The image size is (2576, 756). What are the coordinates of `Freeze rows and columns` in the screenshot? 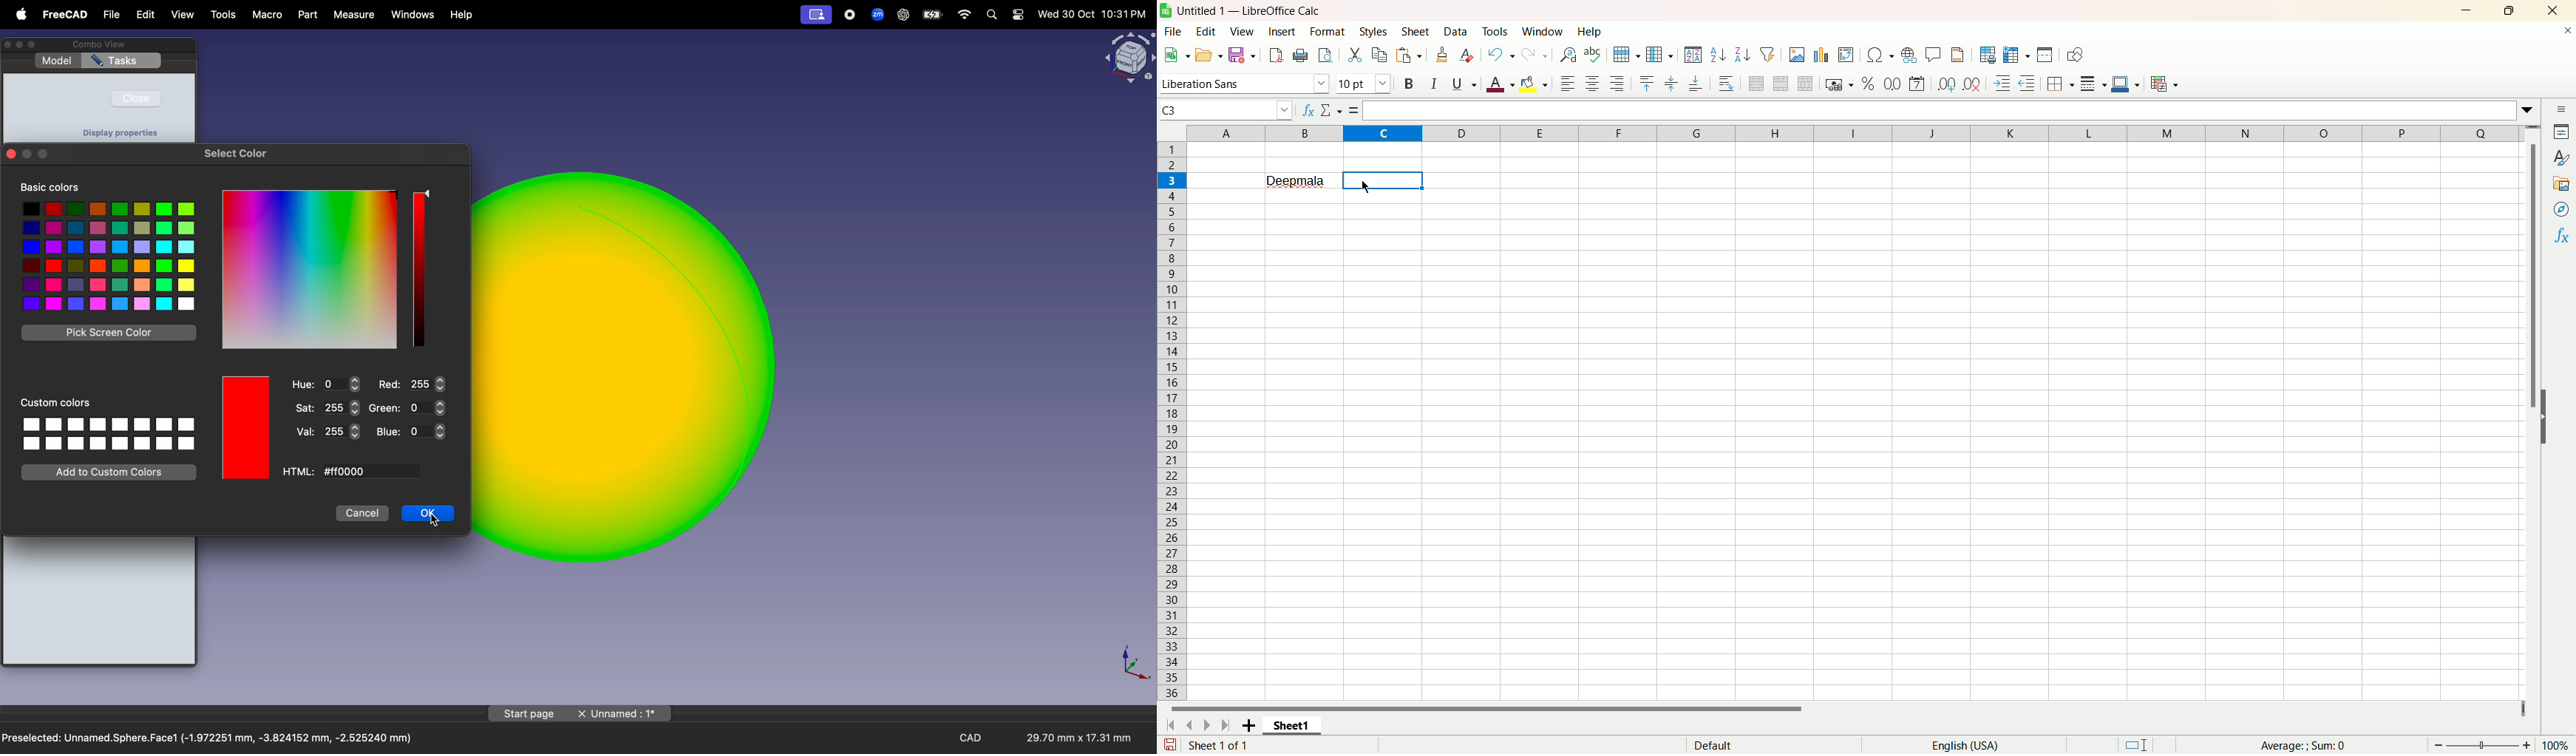 It's located at (2017, 55).